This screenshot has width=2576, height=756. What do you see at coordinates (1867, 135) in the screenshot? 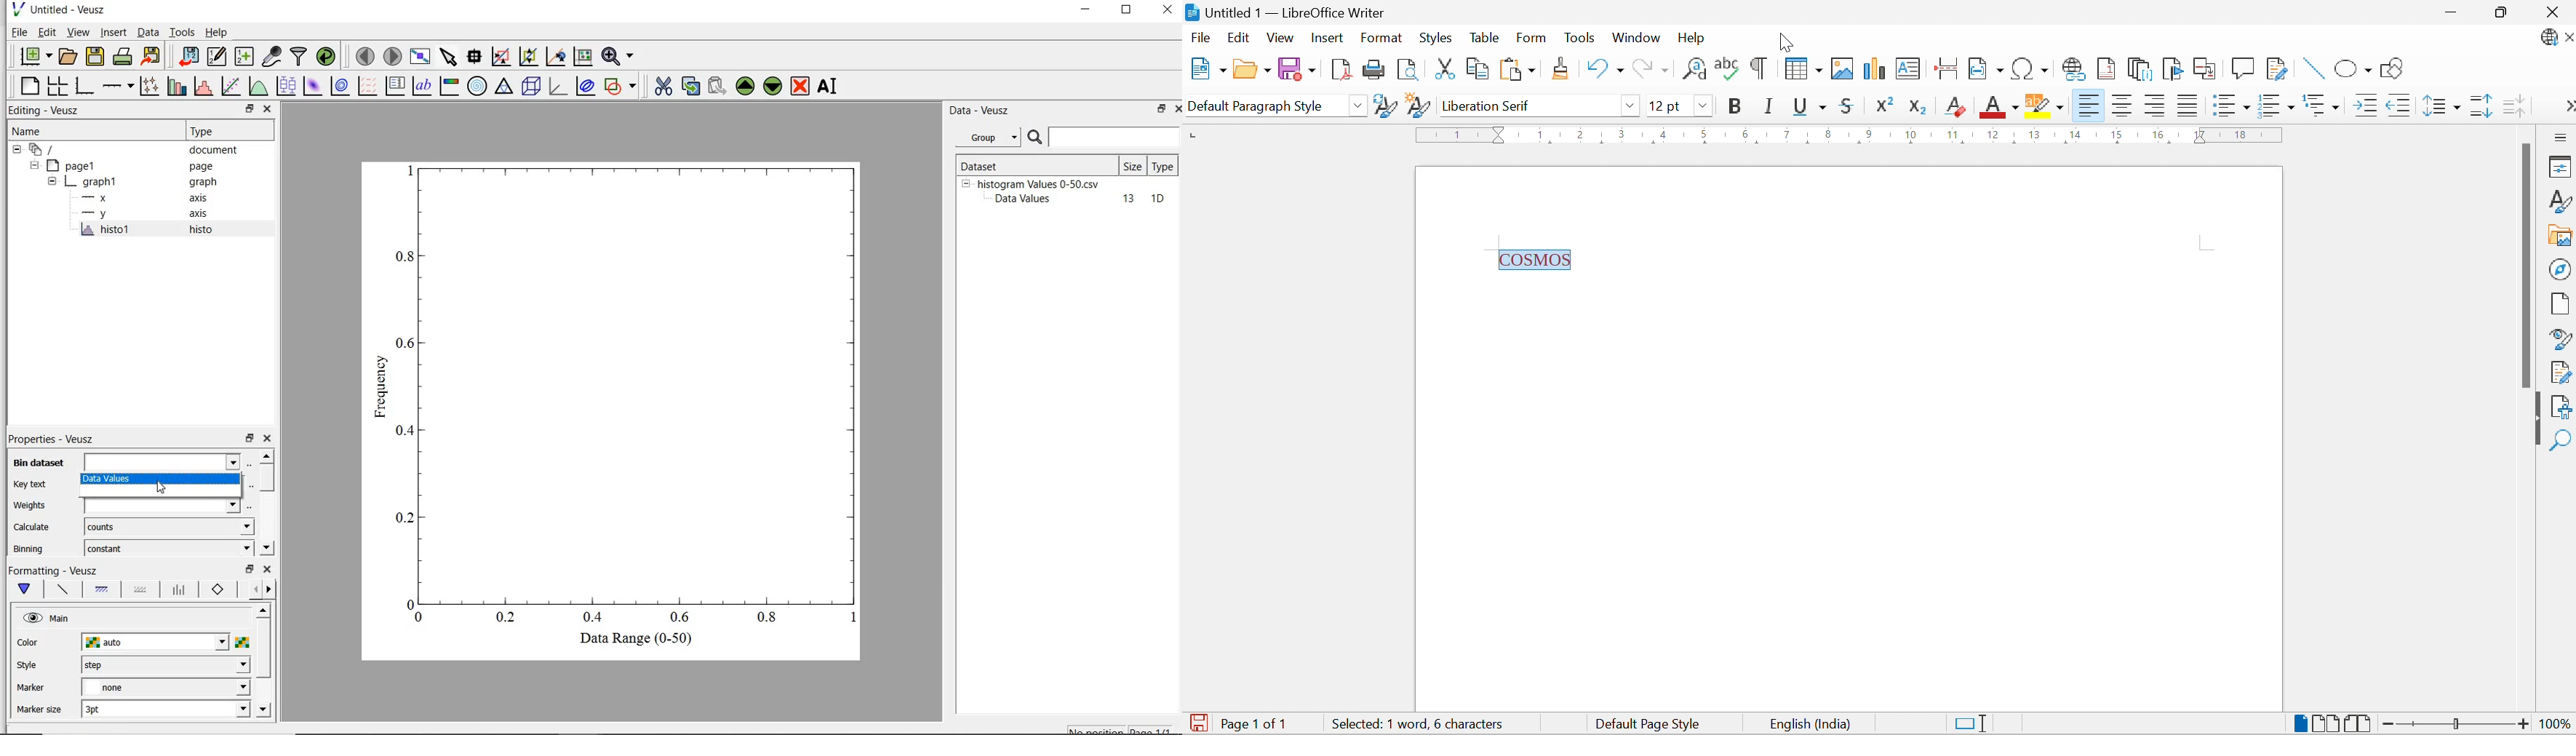
I see `9` at bounding box center [1867, 135].